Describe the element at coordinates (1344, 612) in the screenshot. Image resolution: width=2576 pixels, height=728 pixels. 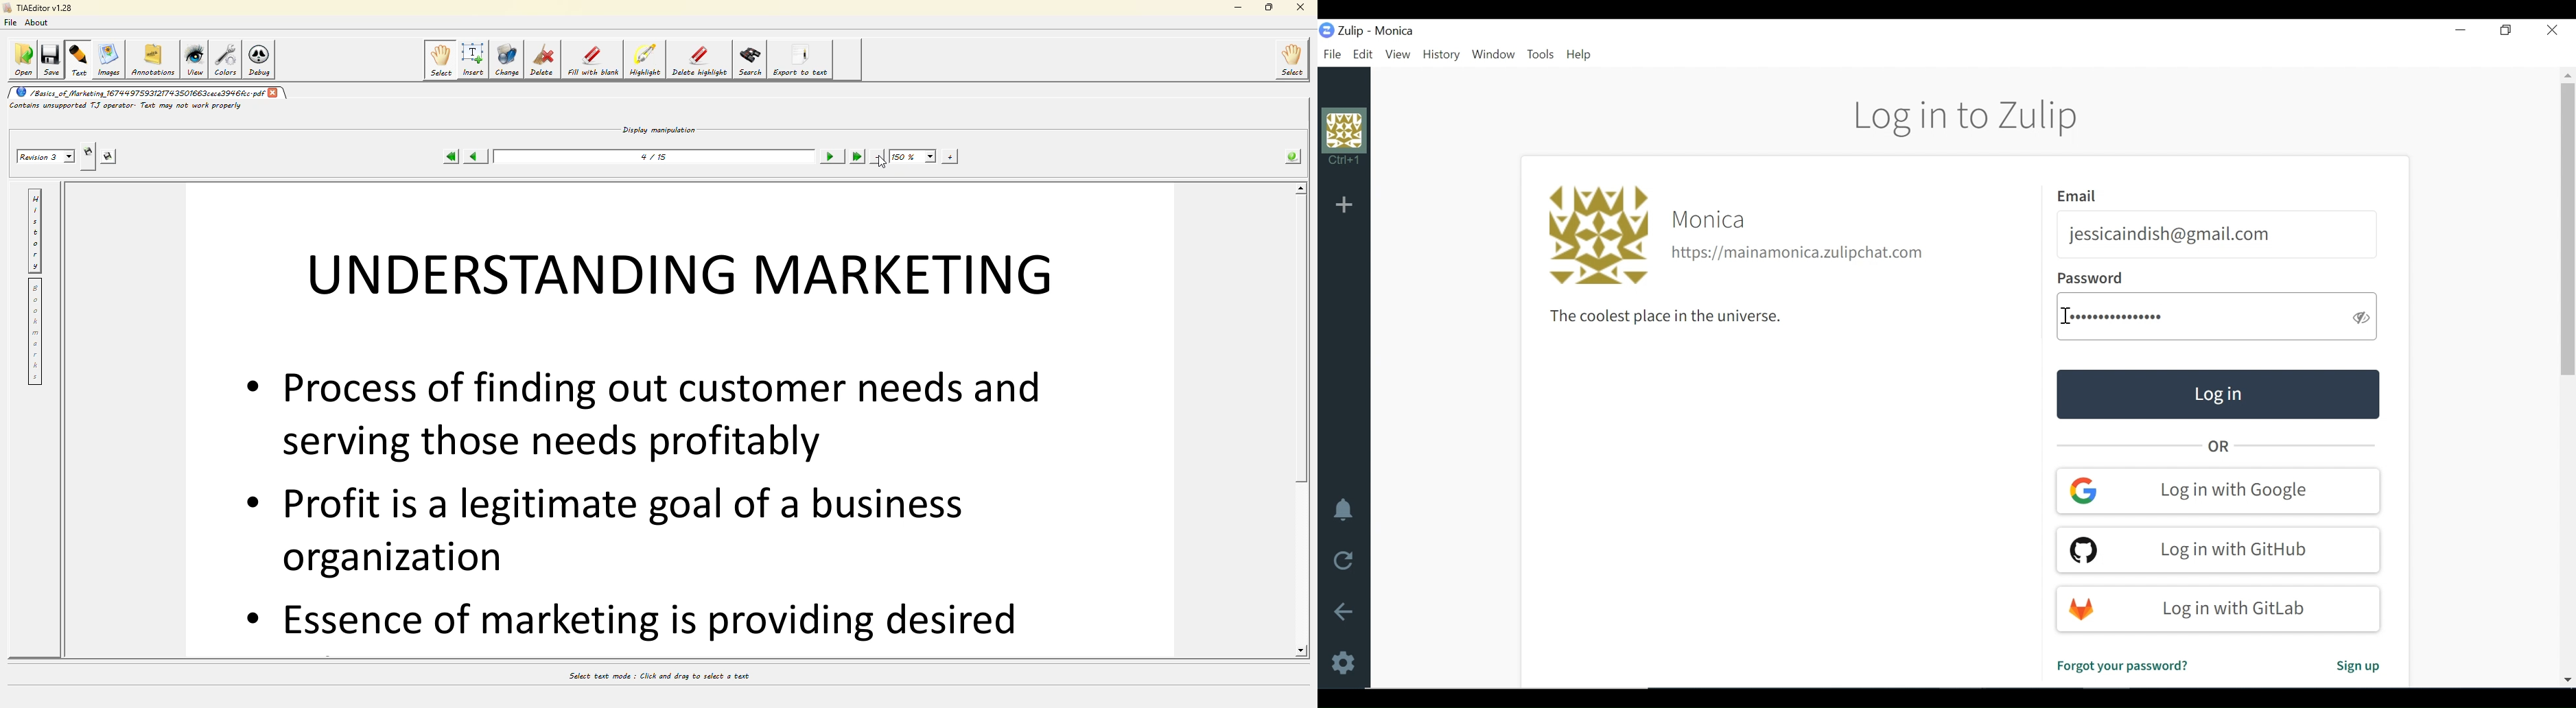
I see `Go back` at that location.